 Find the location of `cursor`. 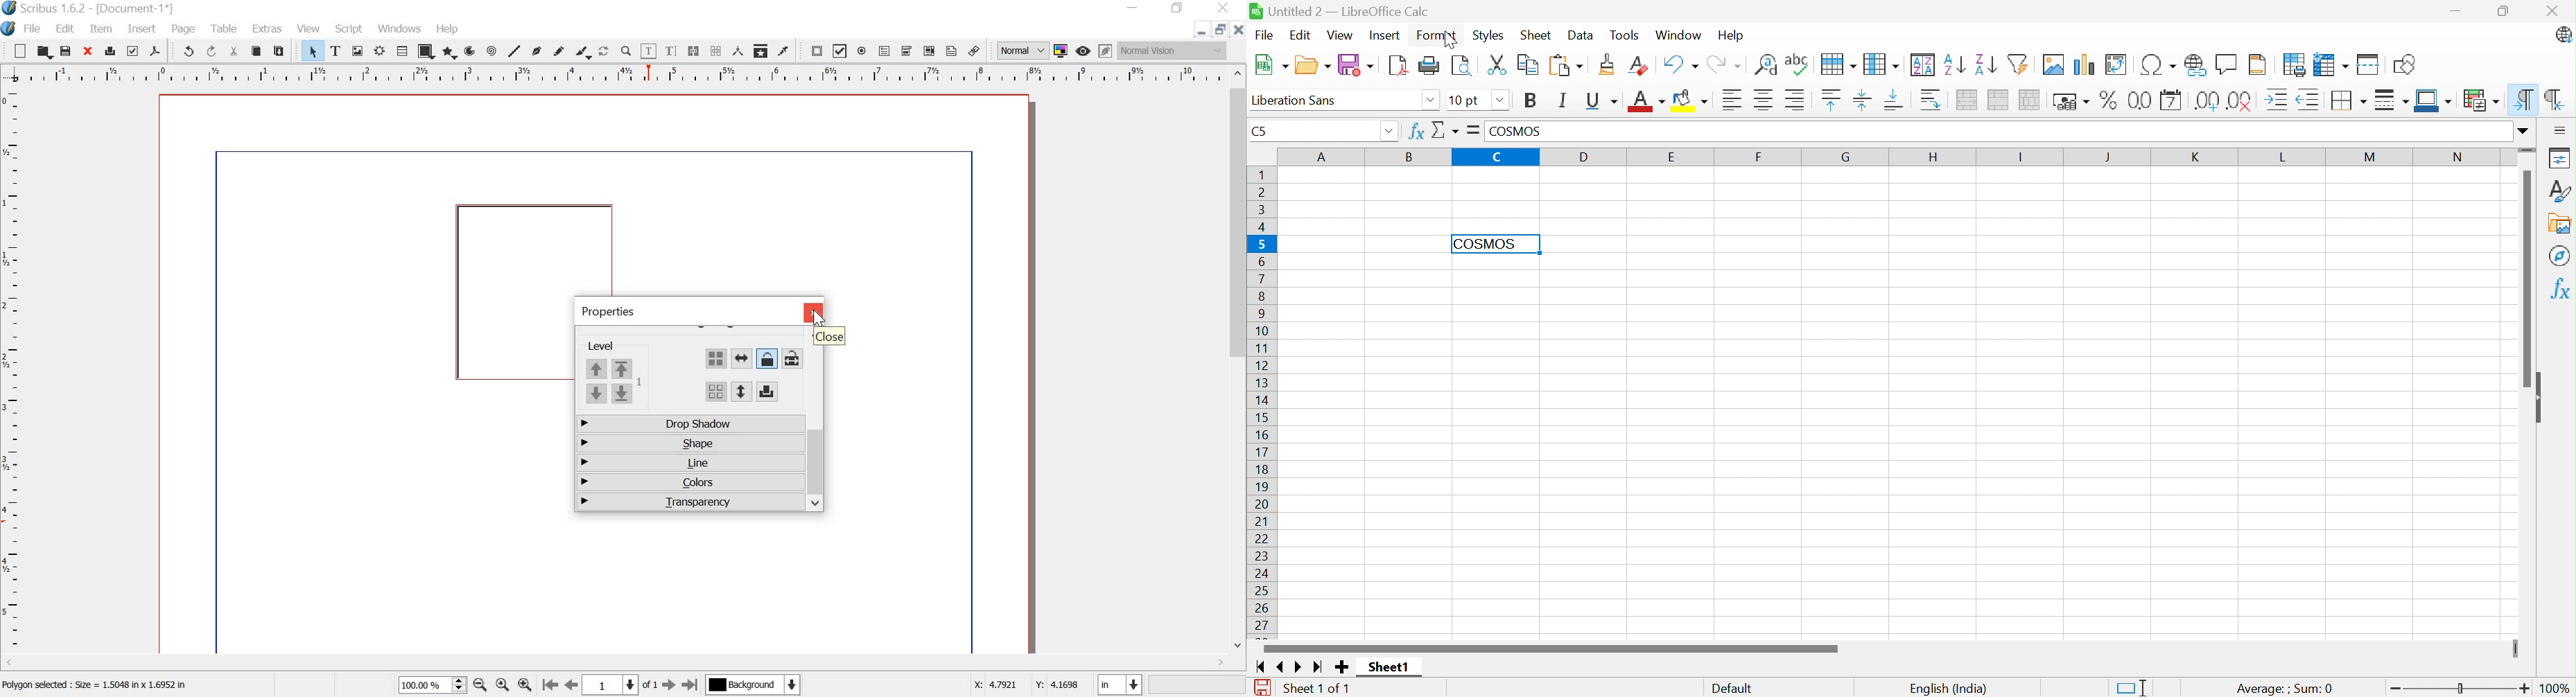

cursor is located at coordinates (820, 318).